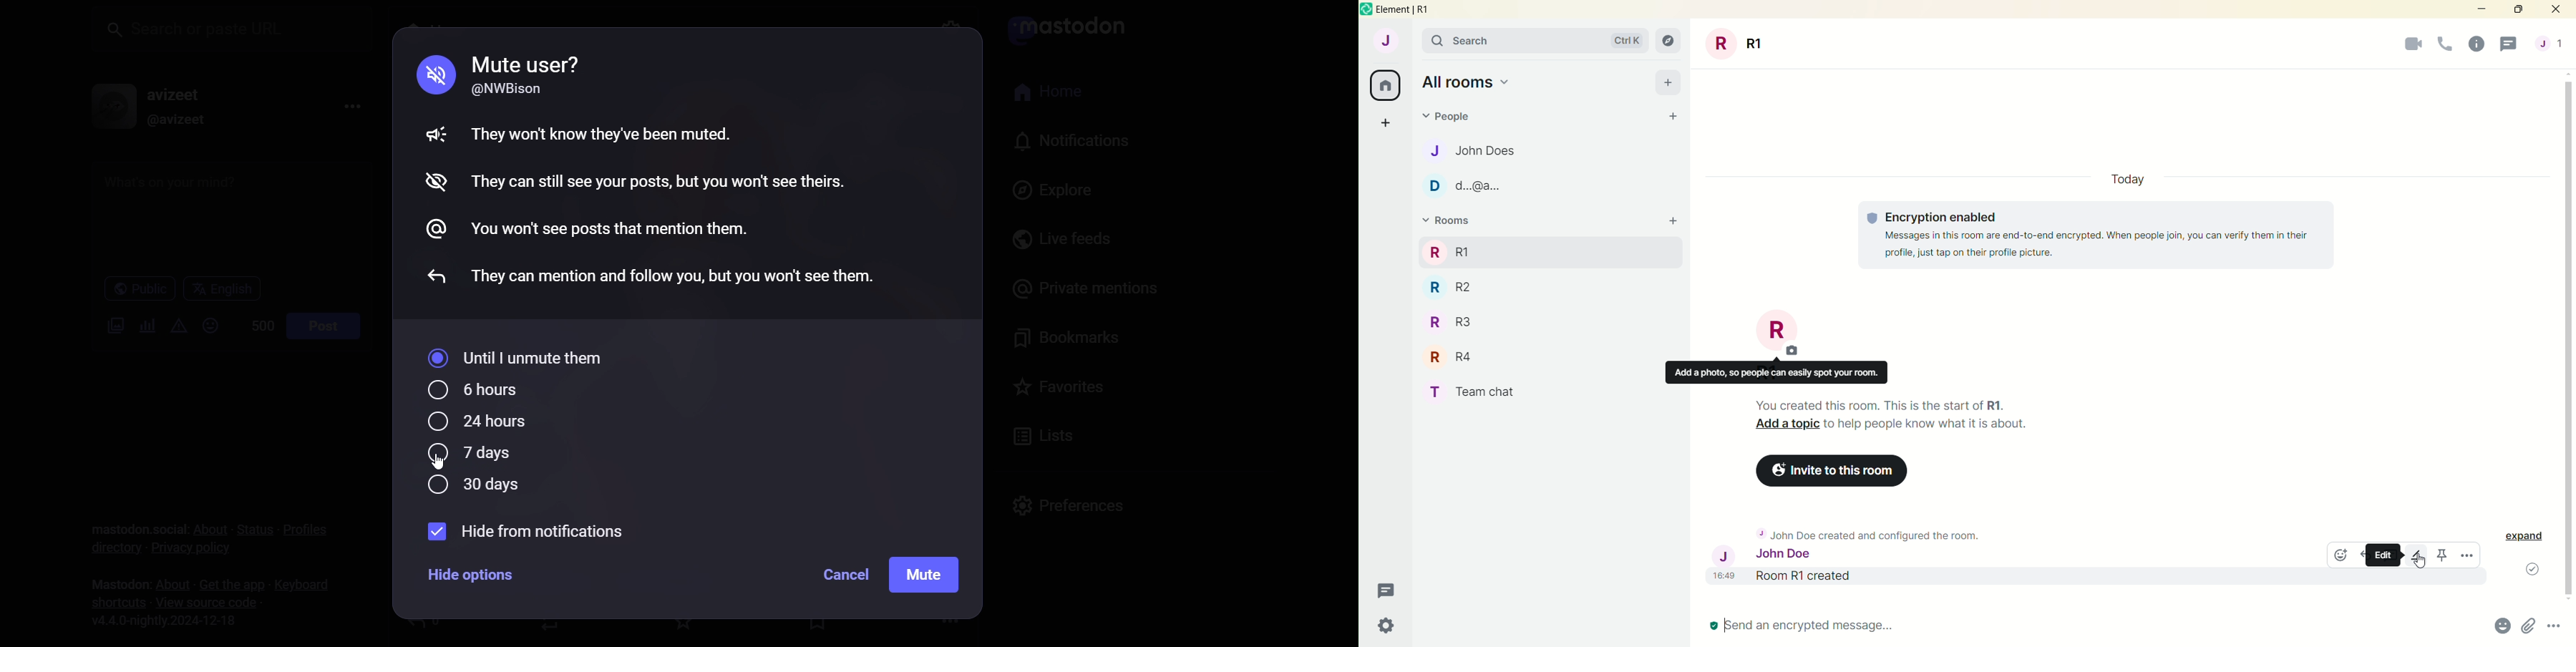  Describe the element at coordinates (1782, 424) in the screenshot. I see `Add a topic` at that location.